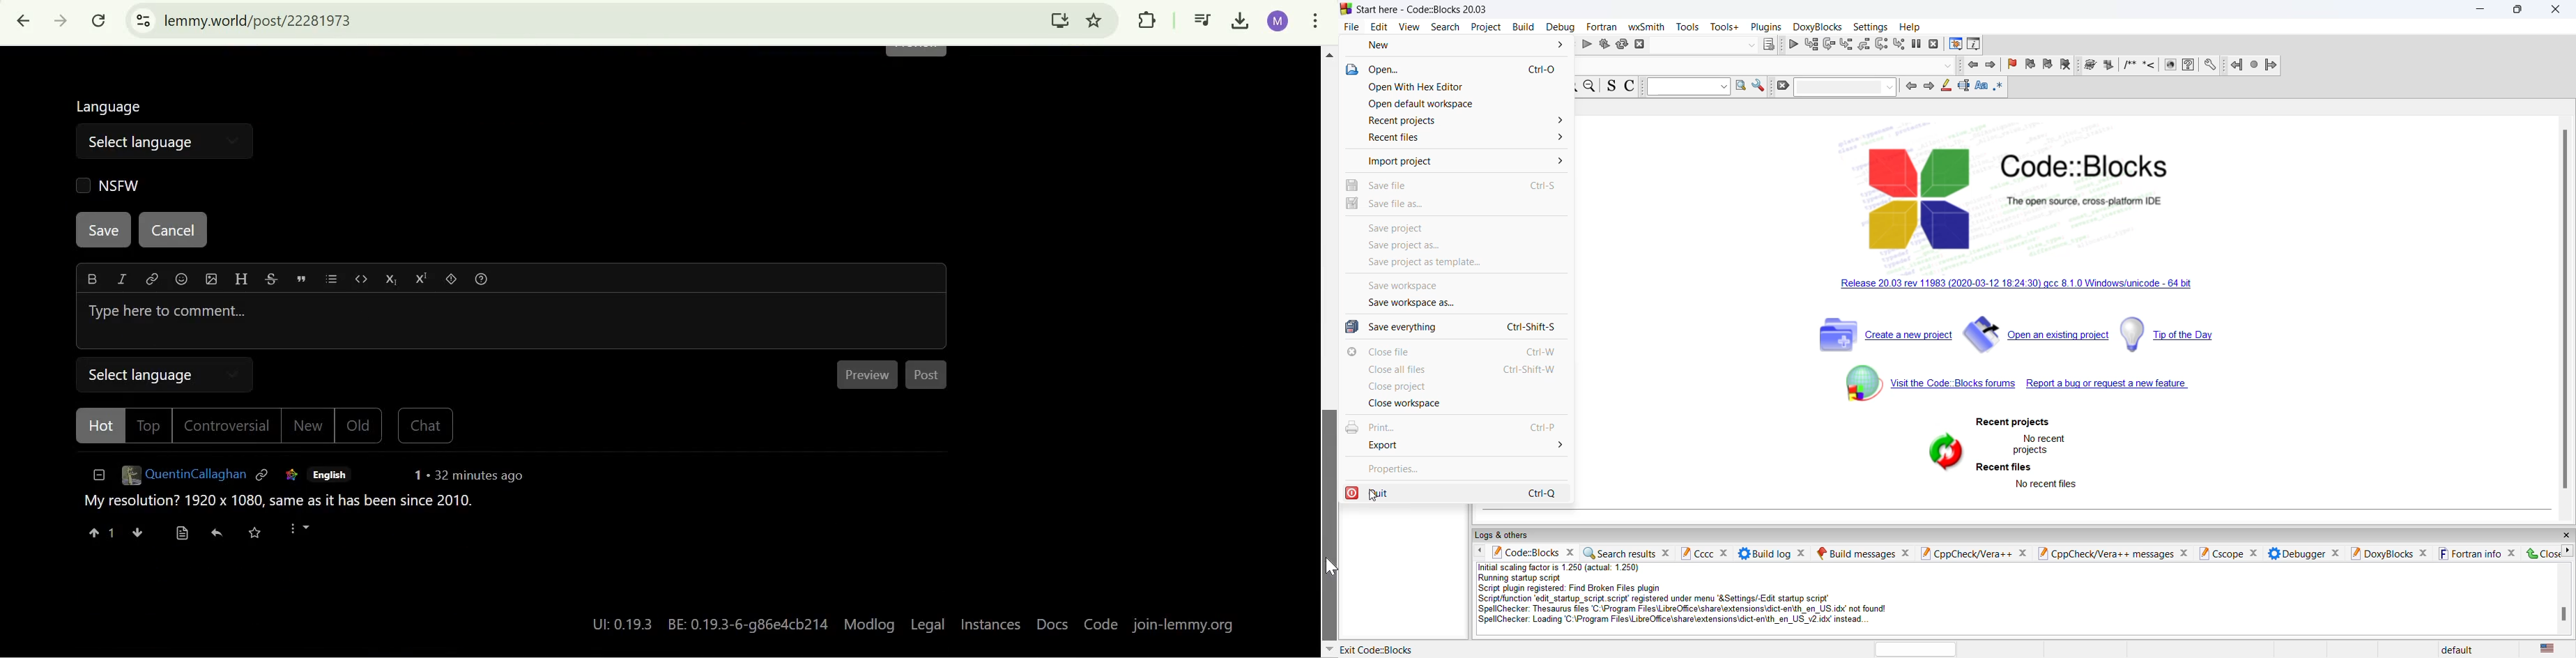 Image resolution: width=2576 pixels, height=672 pixels. Describe the element at coordinates (1946, 65) in the screenshot. I see `not clickable dropdown` at that location.